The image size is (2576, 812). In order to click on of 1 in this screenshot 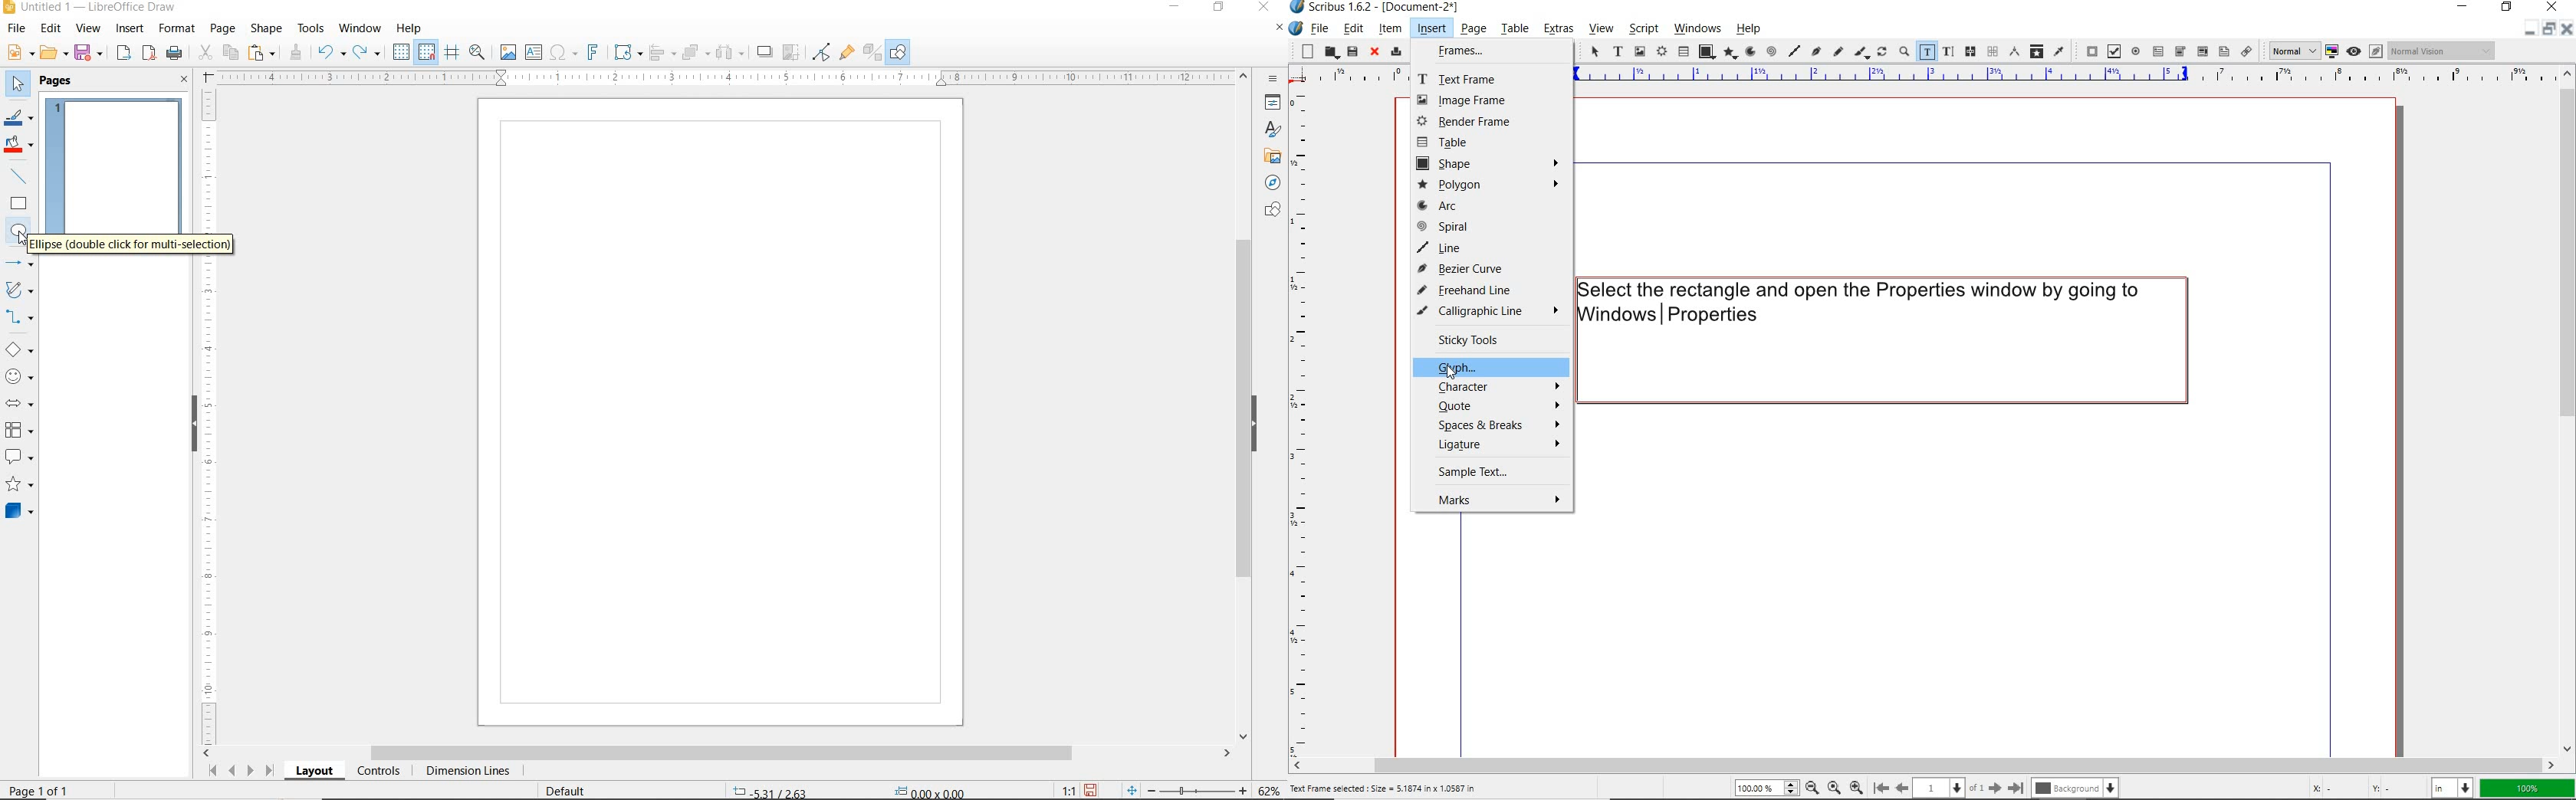, I will do `click(1976, 787)`.